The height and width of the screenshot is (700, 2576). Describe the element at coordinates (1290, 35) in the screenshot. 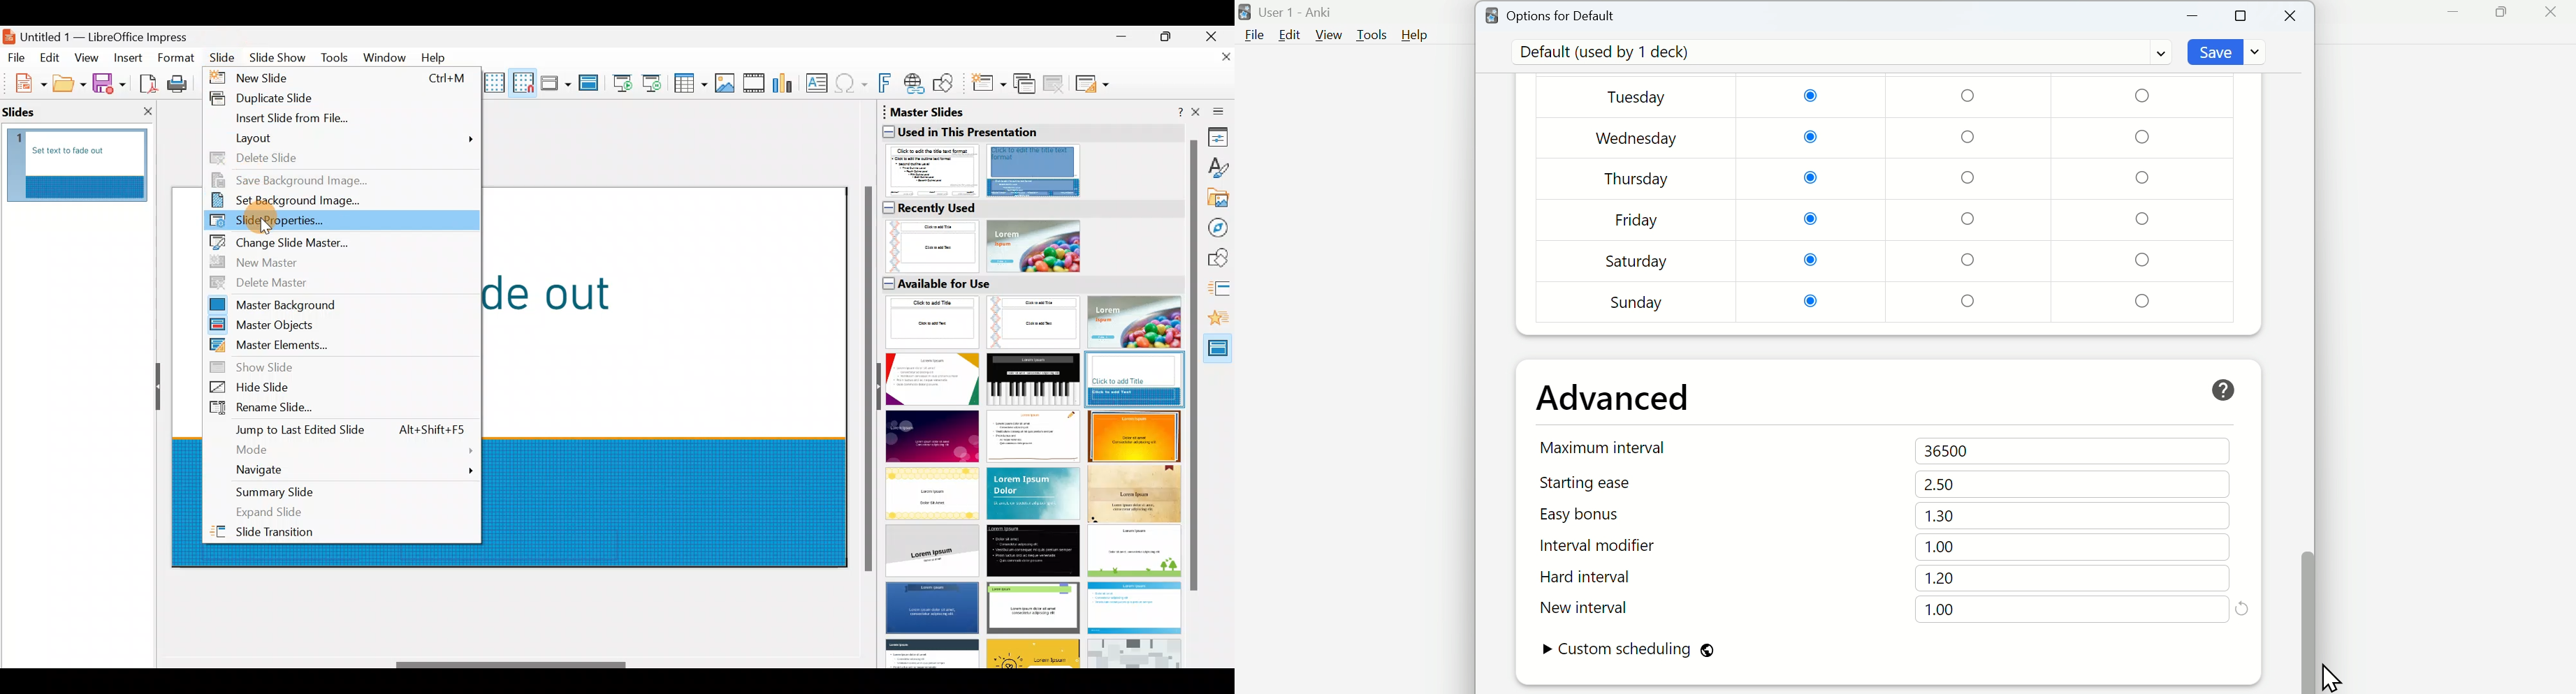

I see `Edit` at that location.